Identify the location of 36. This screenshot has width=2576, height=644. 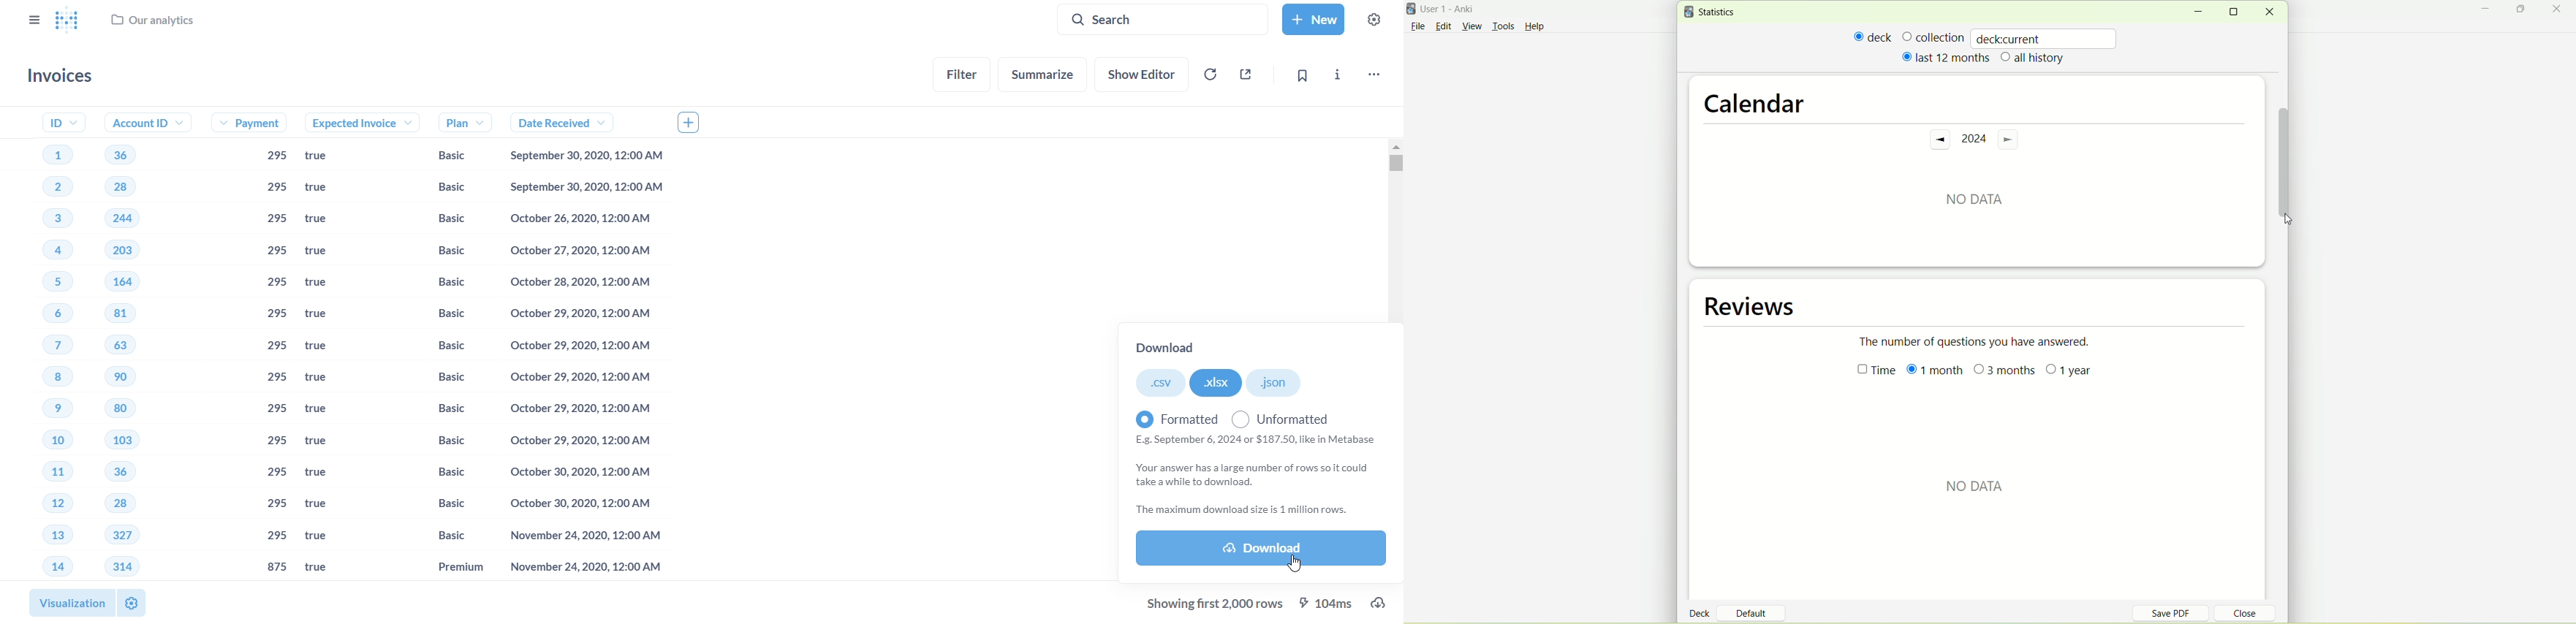
(113, 471).